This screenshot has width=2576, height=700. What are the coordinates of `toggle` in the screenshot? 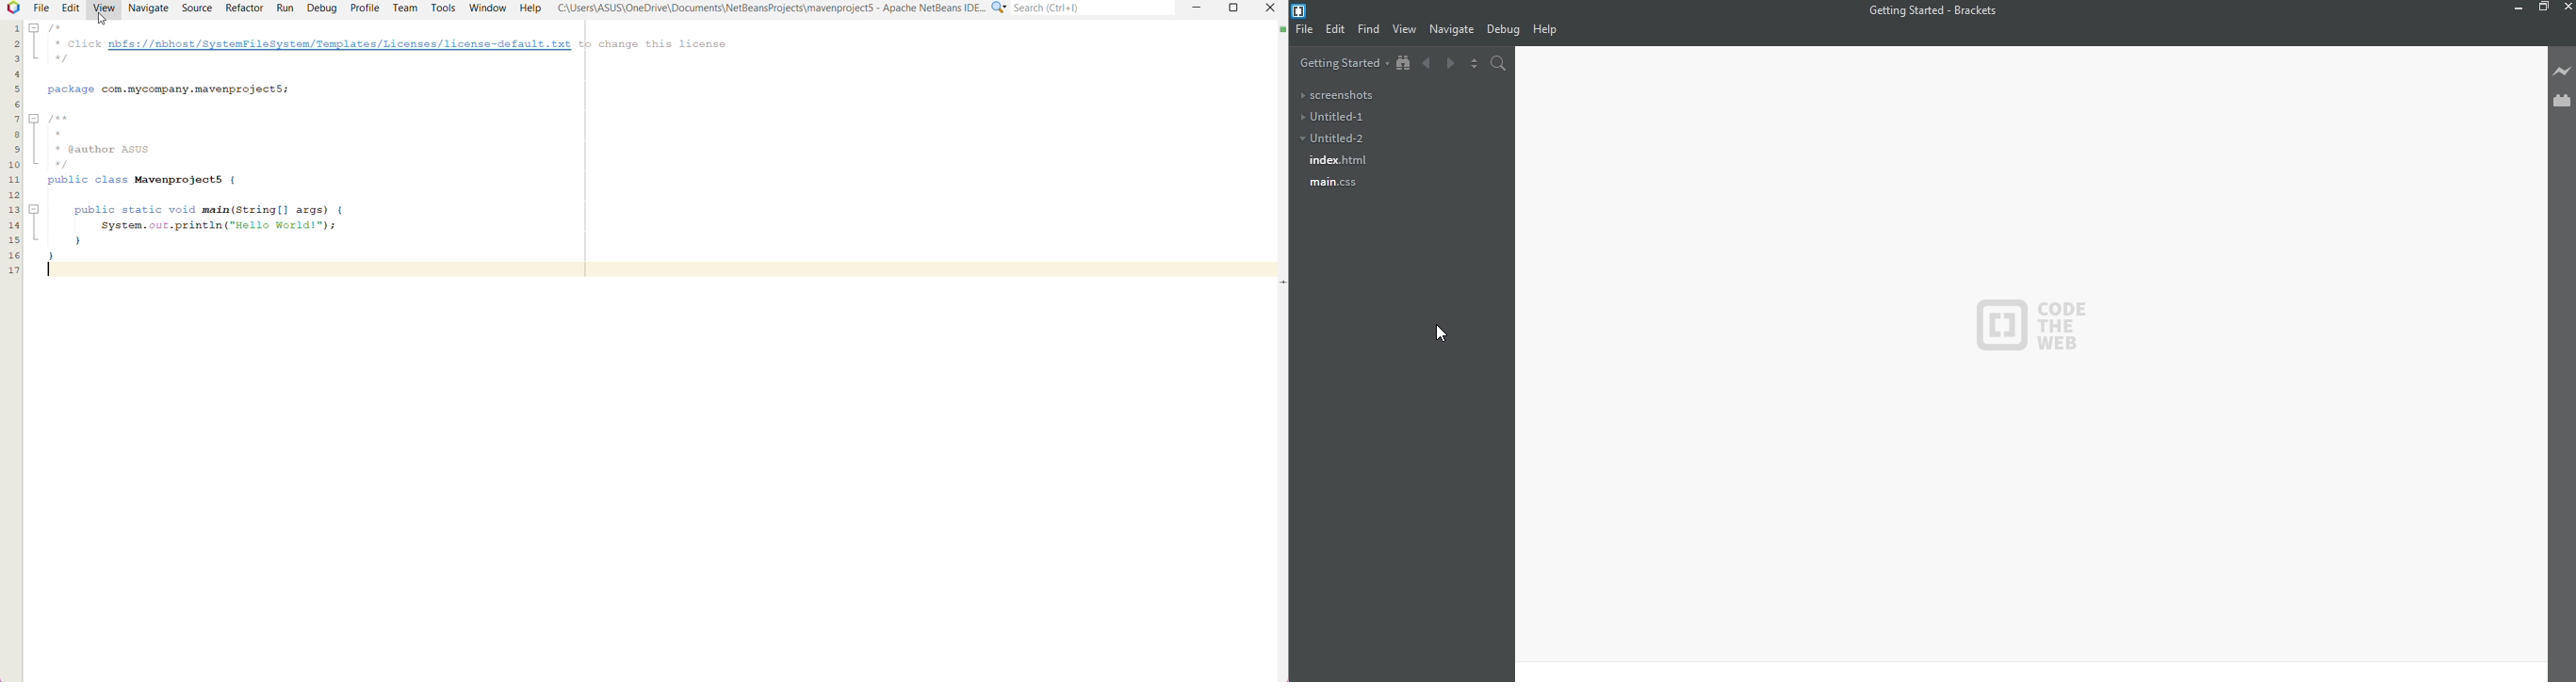 It's located at (1475, 63).